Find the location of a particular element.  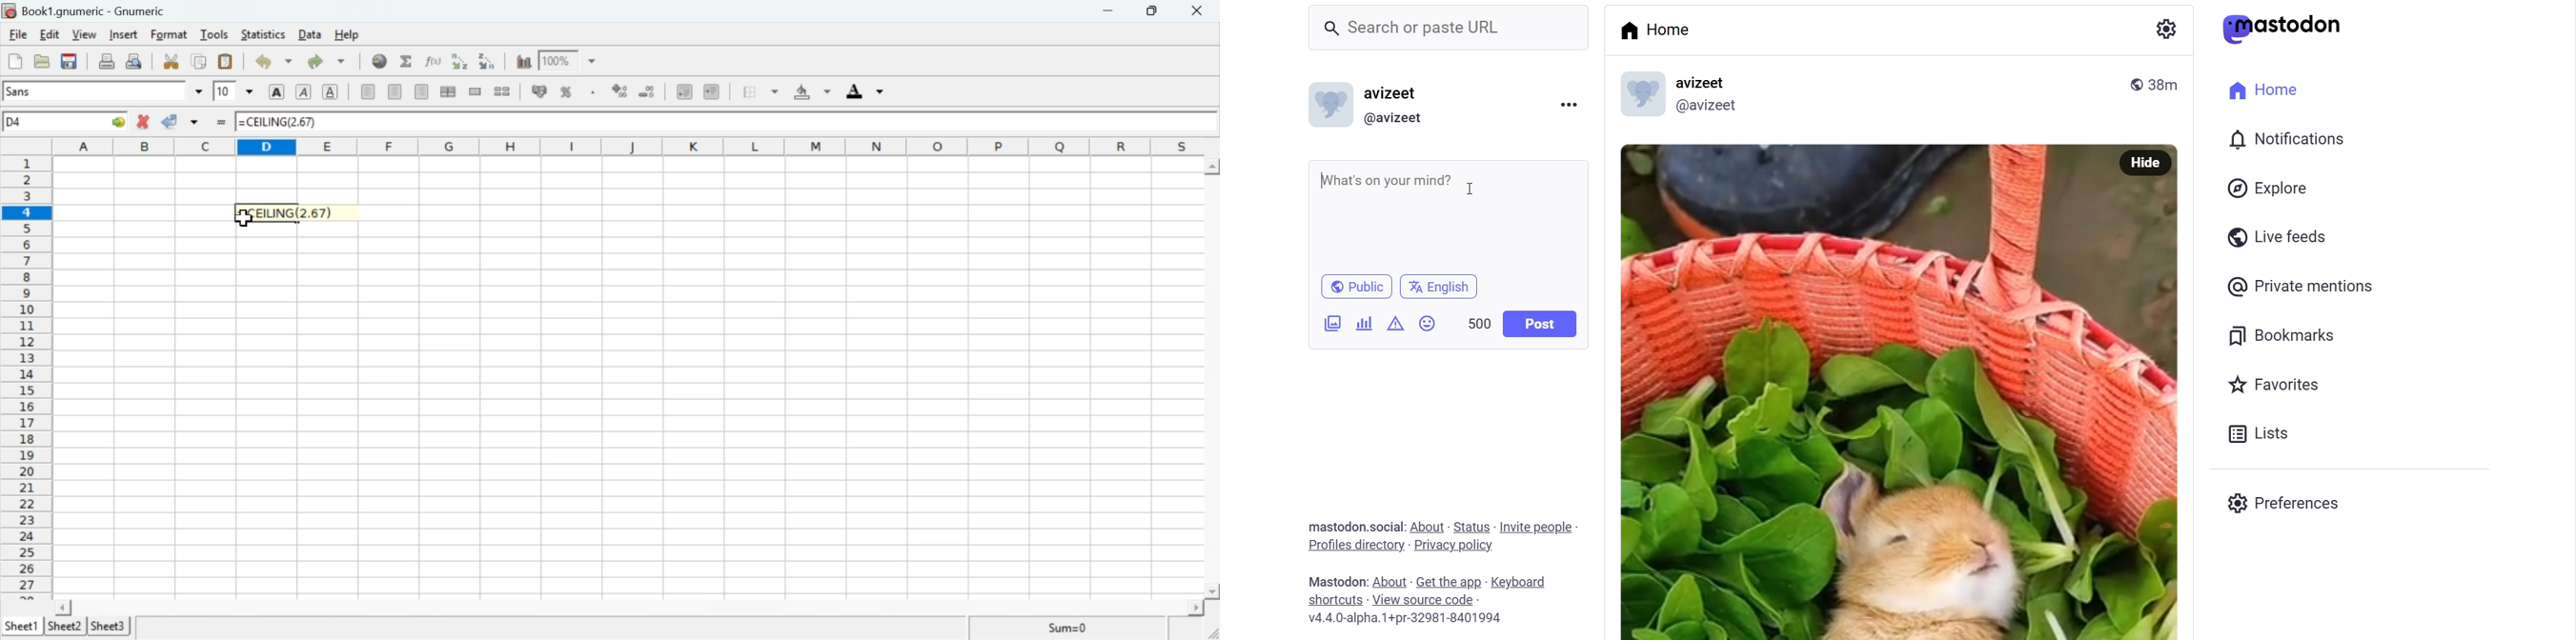

alphabets row is located at coordinates (624, 145).